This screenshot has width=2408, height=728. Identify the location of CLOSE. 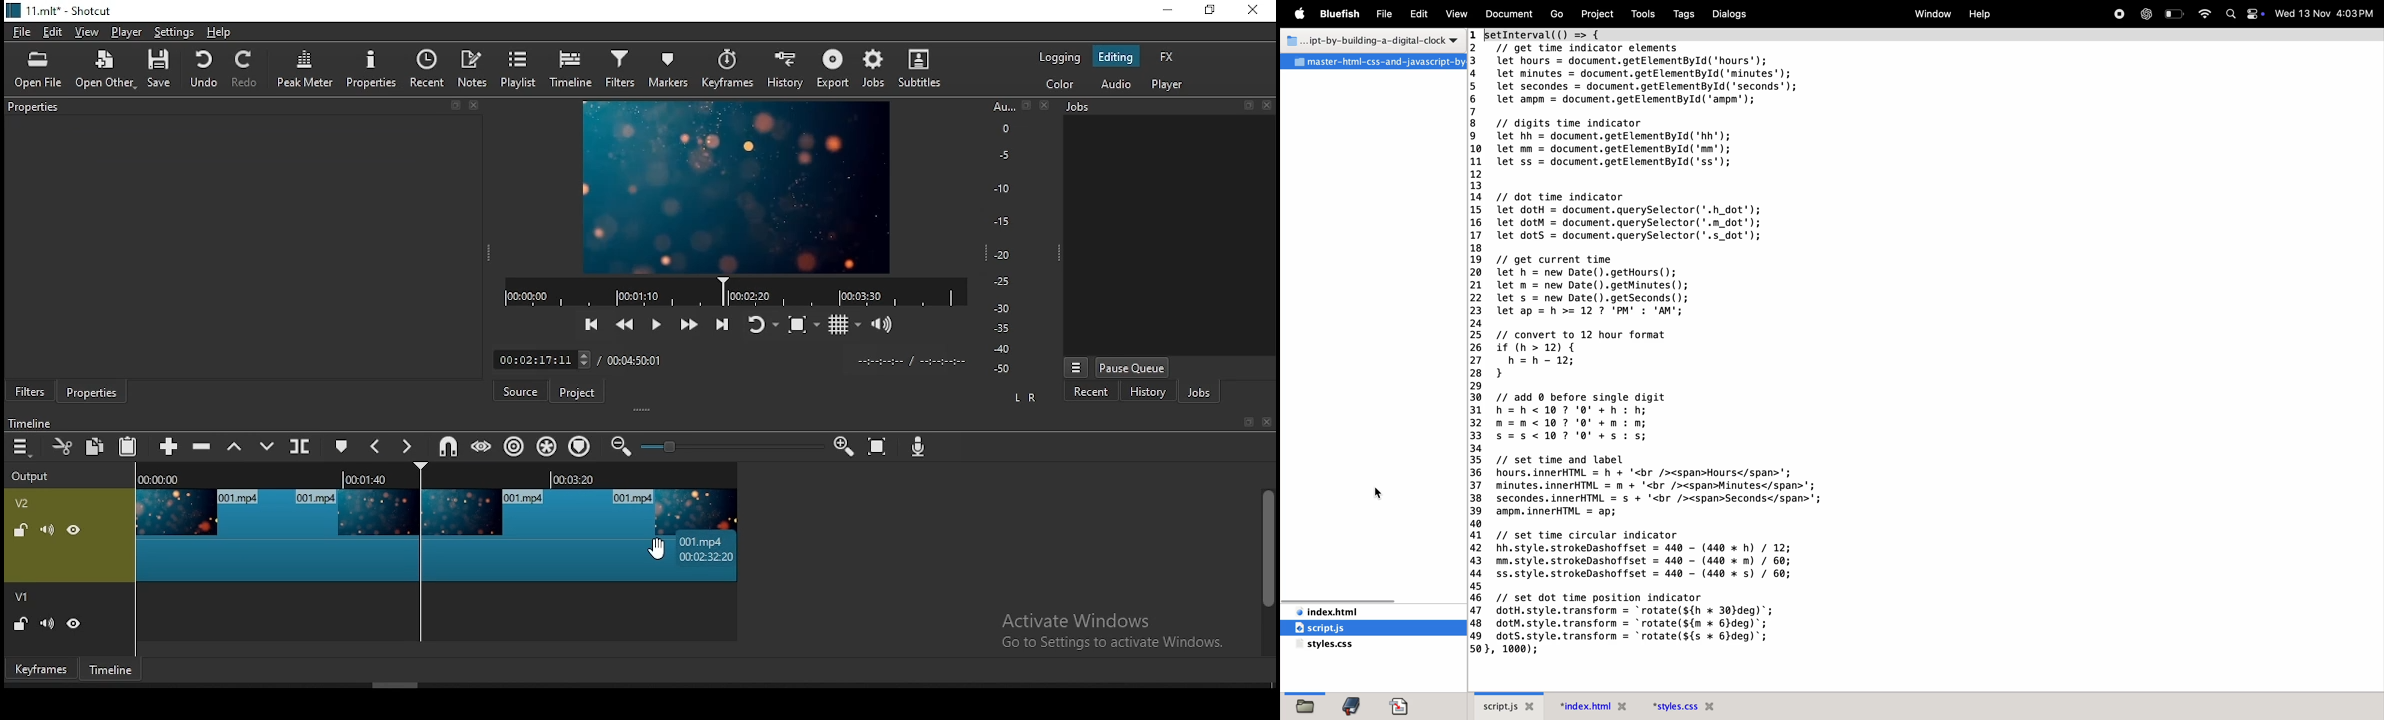
(1265, 423).